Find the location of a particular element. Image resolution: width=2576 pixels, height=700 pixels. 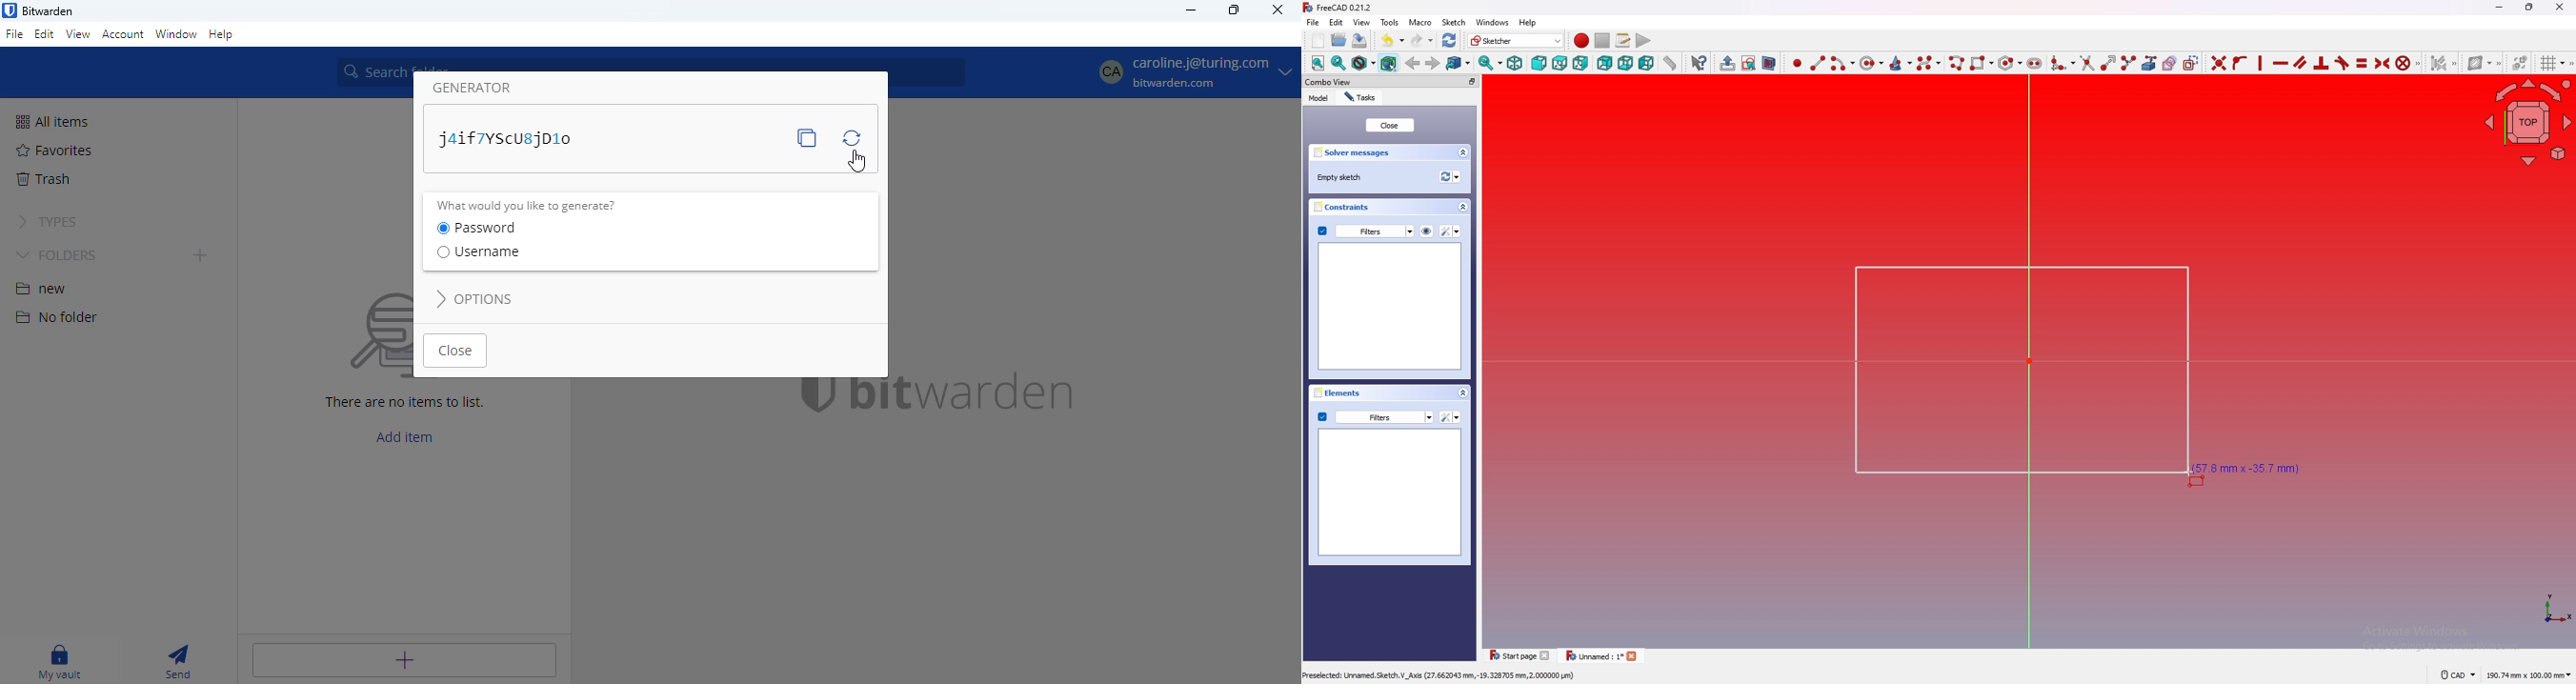

fit selection is located at coordinates (1339, 63).